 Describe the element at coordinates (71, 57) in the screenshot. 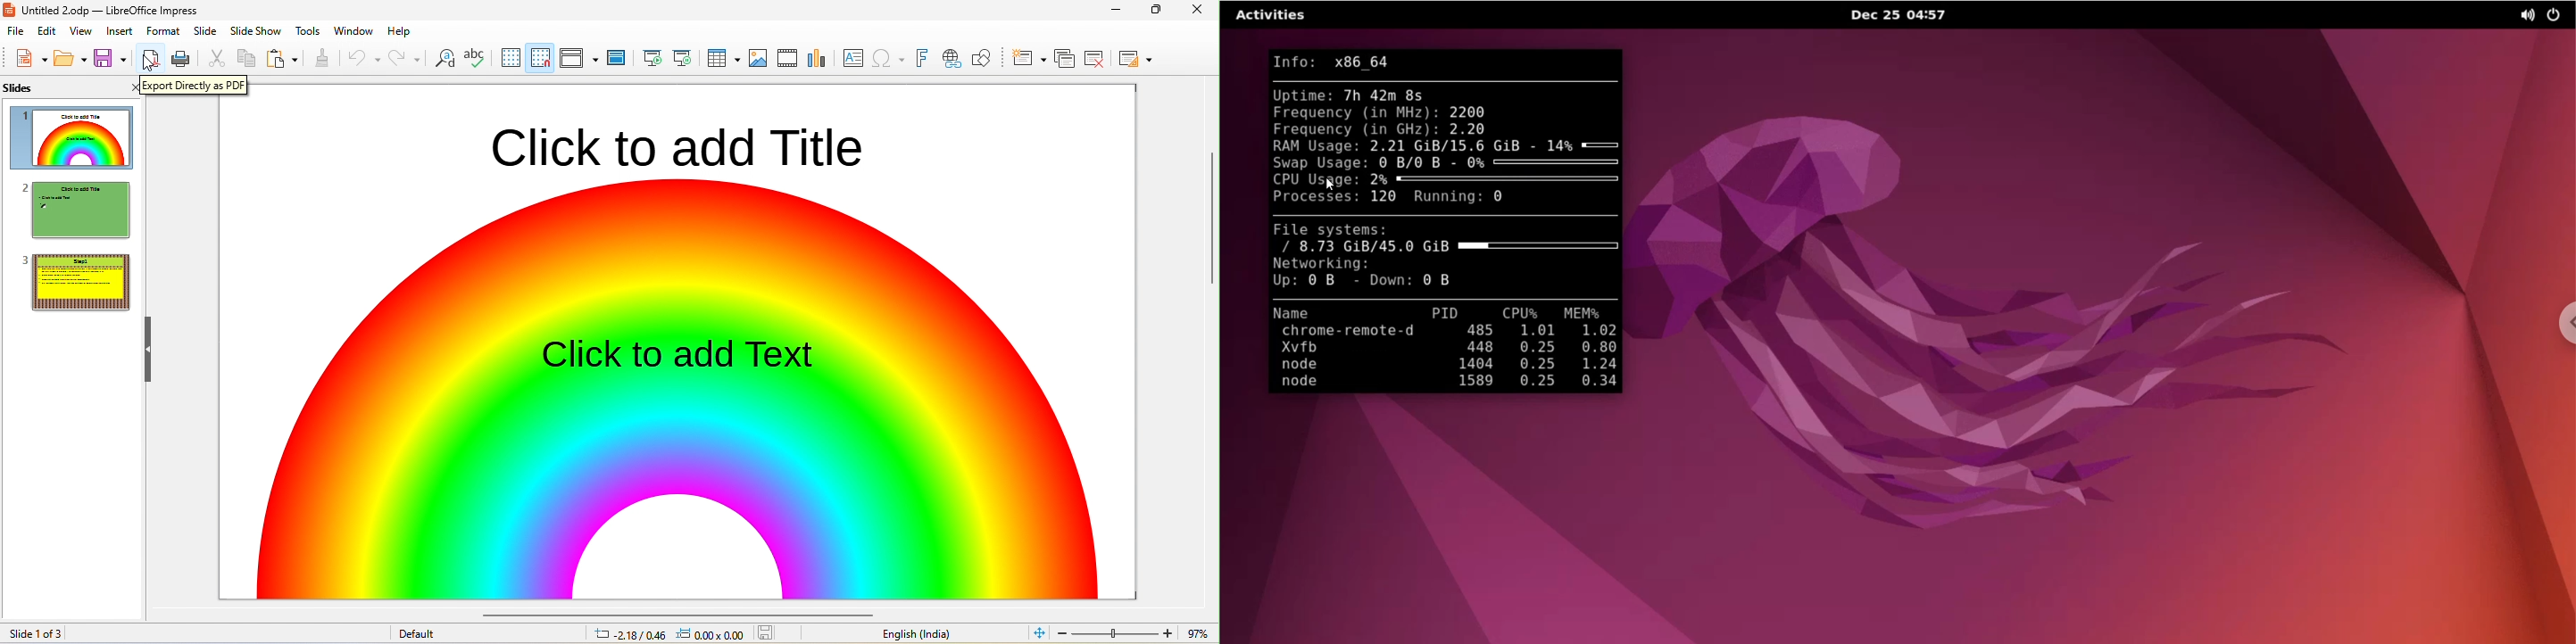

I see `open` at that location.